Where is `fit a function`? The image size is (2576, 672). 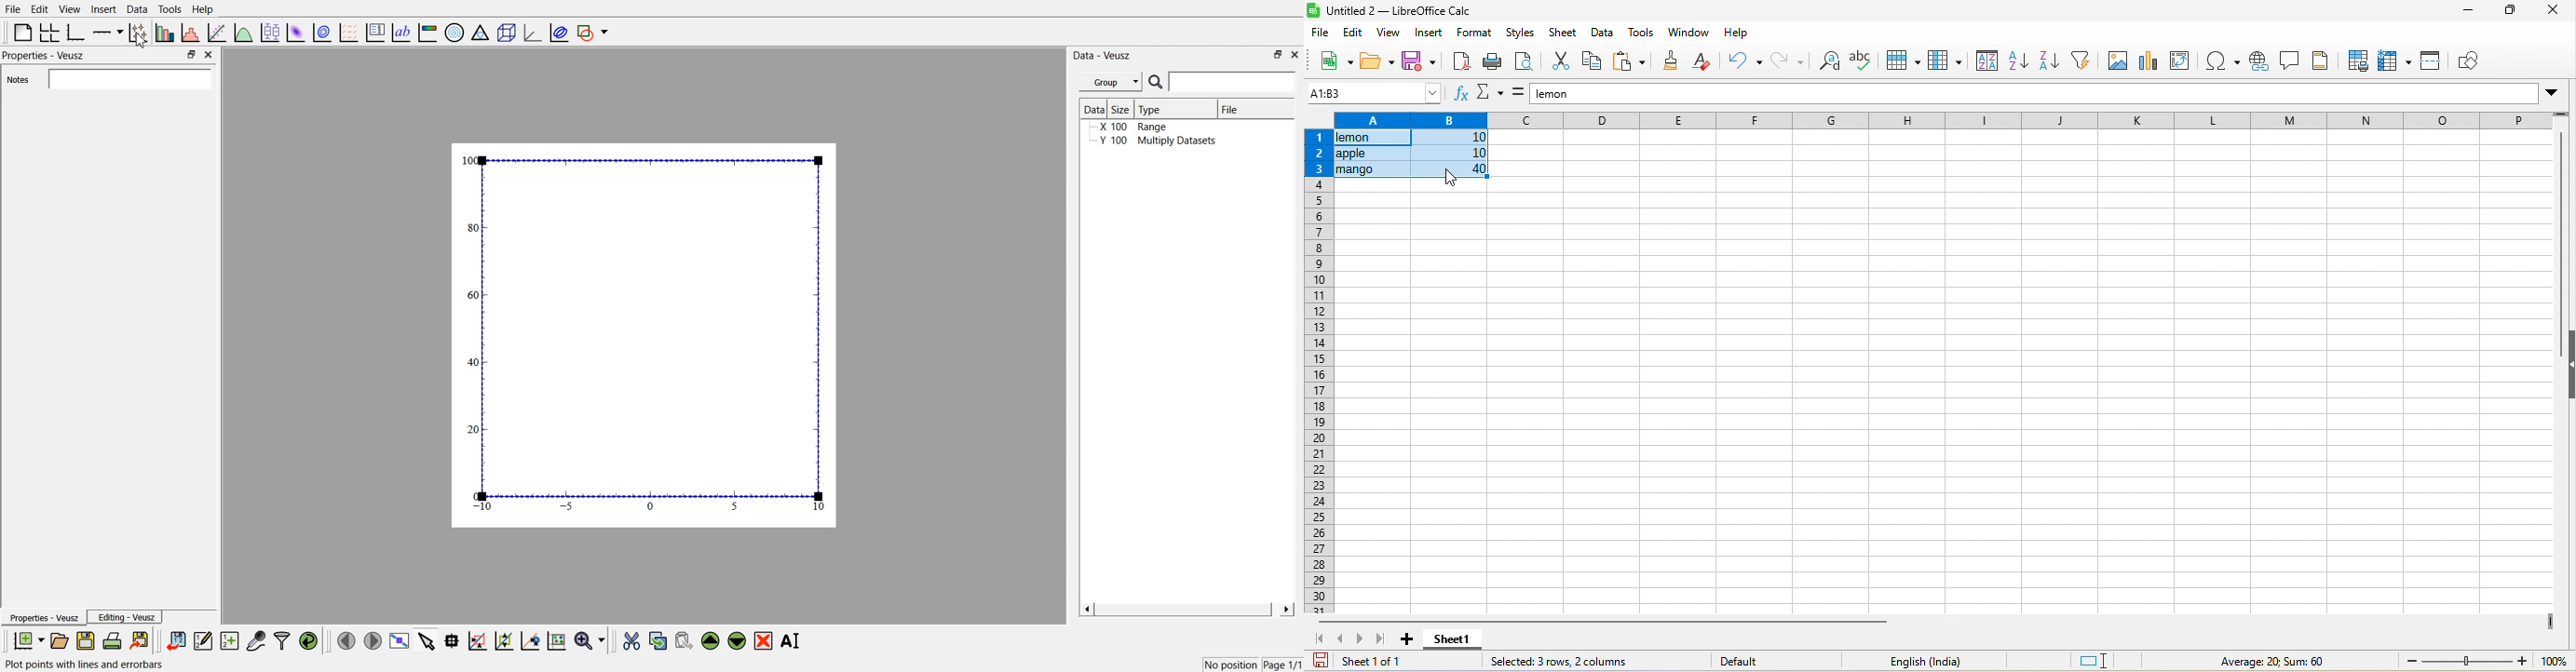
fit a function is located at coordinates (218, 31).